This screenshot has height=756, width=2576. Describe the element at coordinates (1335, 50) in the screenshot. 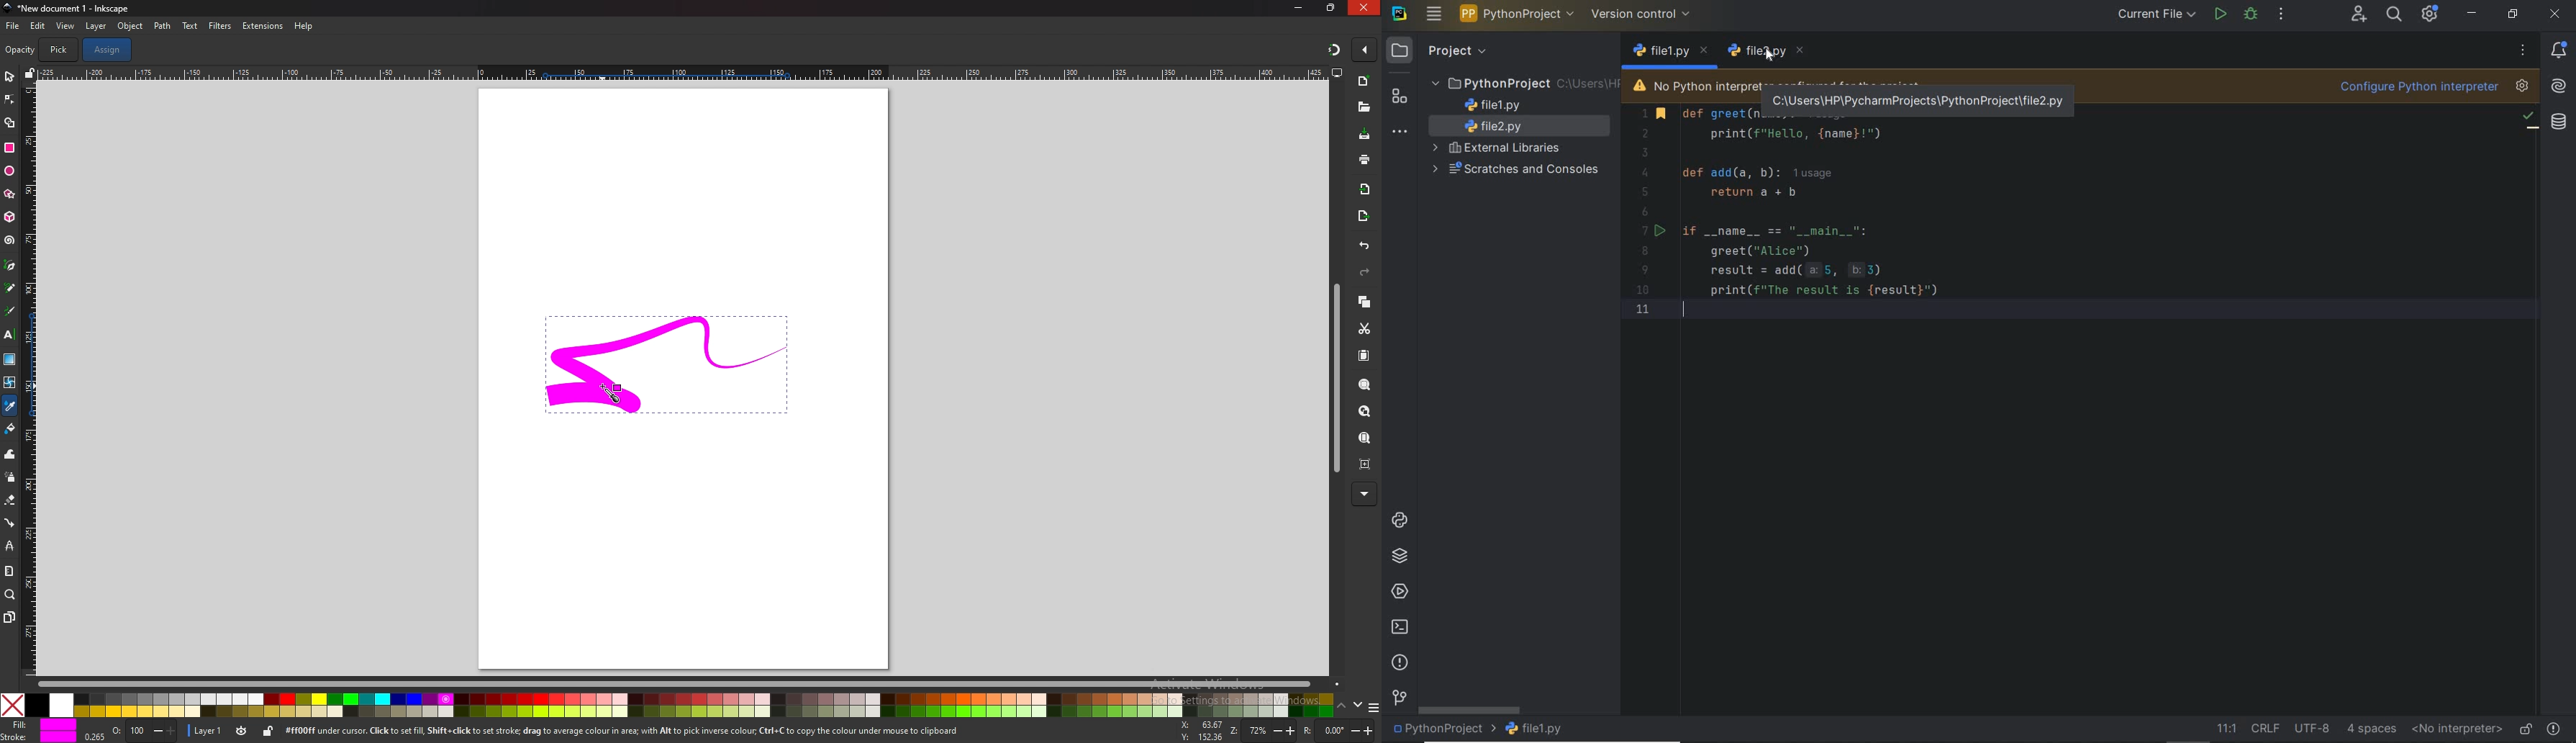

I see `snapping` at that location.